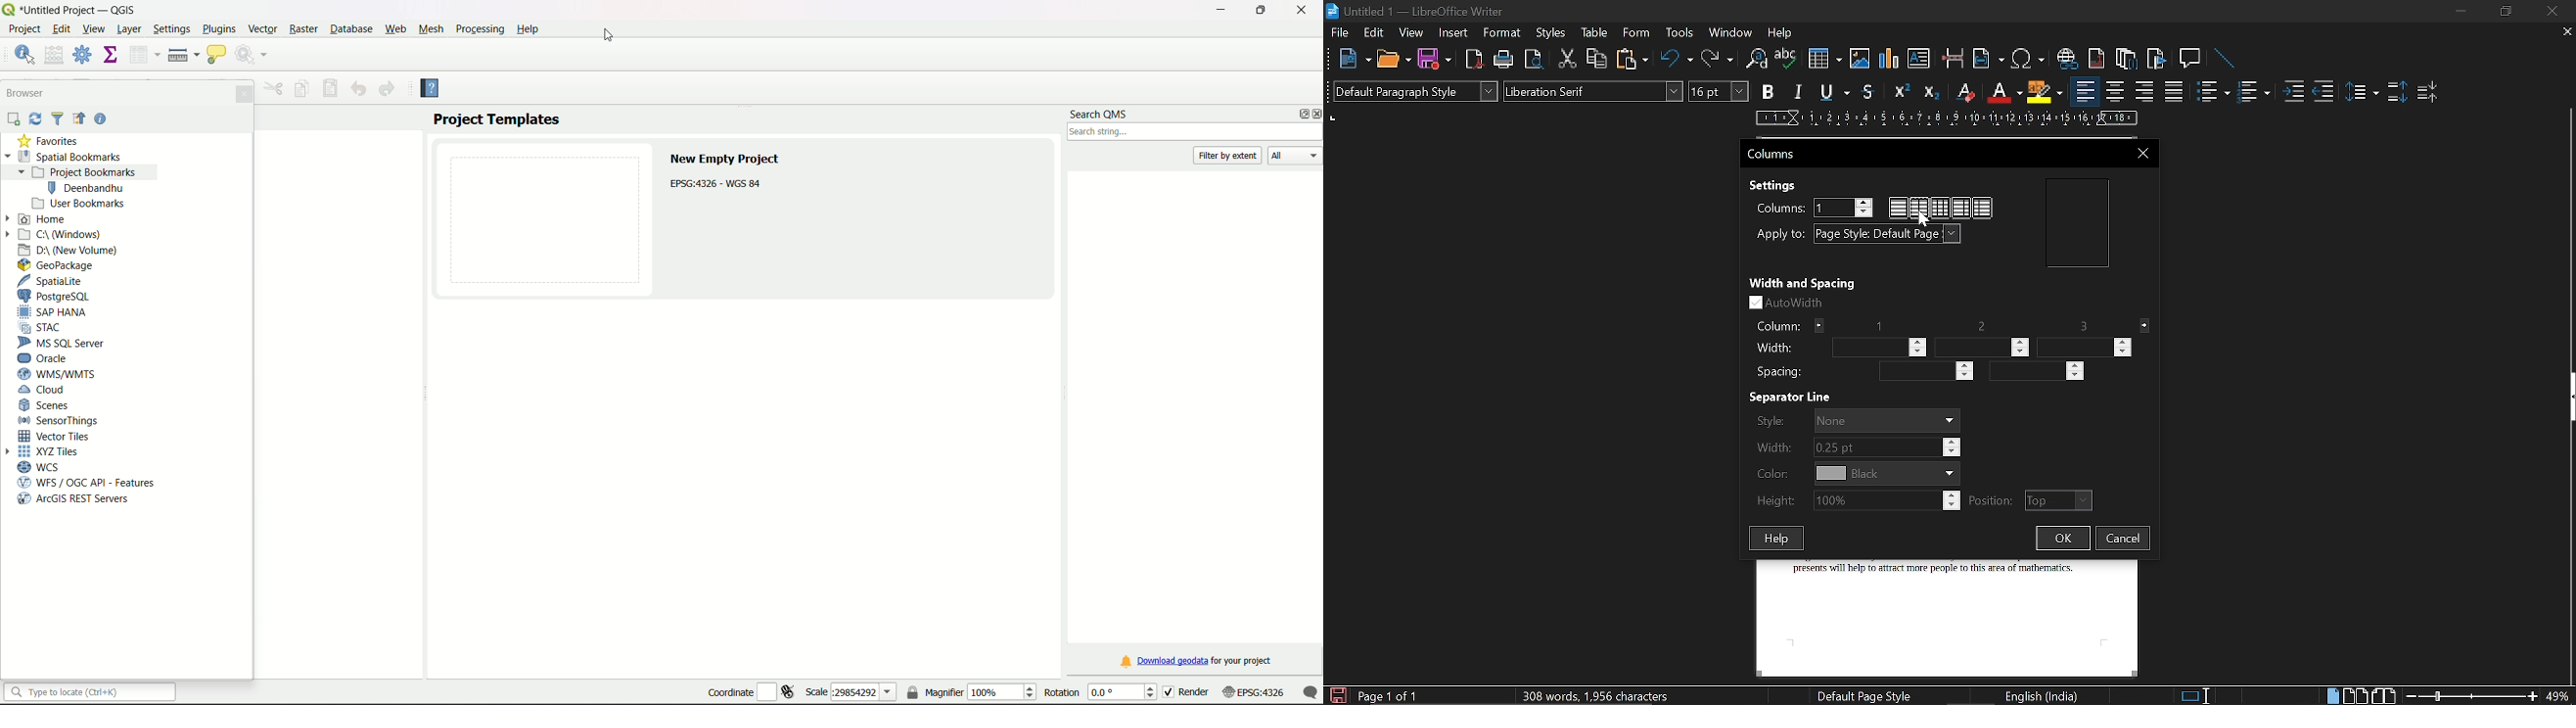  What do you see at coordinates (1774, 536) in the screenshot?
I see `Help` at bounding box center [1774, 536].